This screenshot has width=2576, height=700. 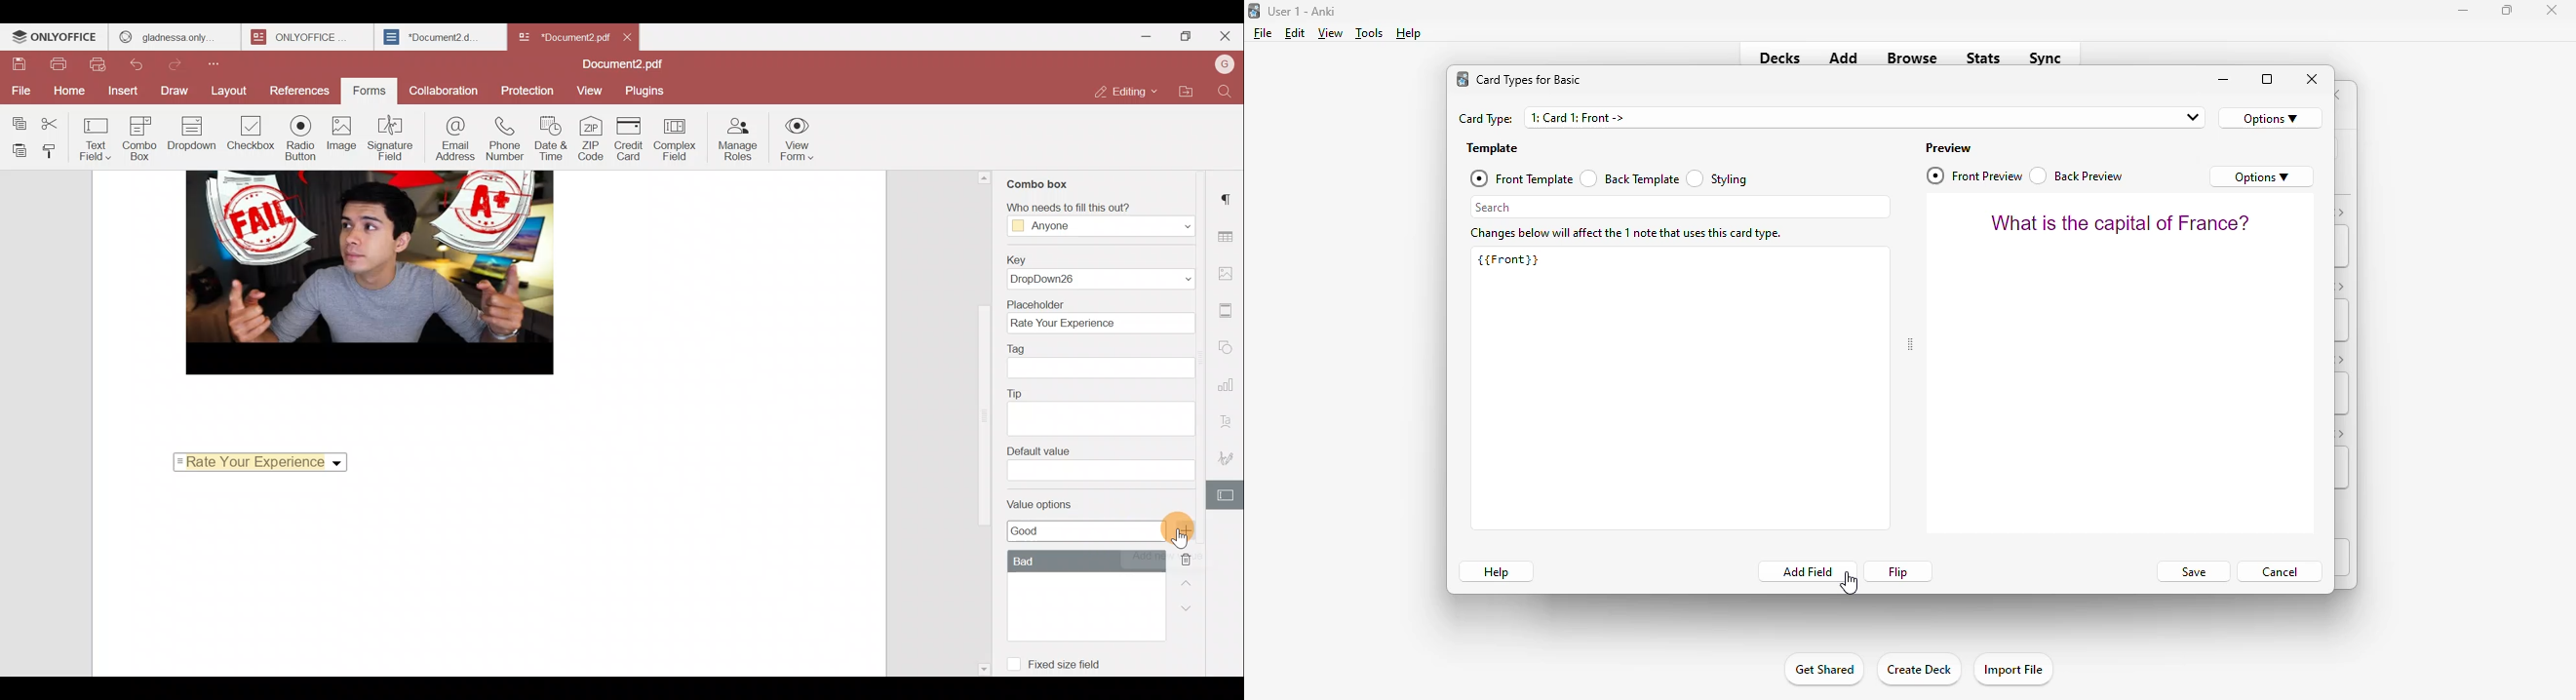 I want to click on view, so click(x=1330, y=32).